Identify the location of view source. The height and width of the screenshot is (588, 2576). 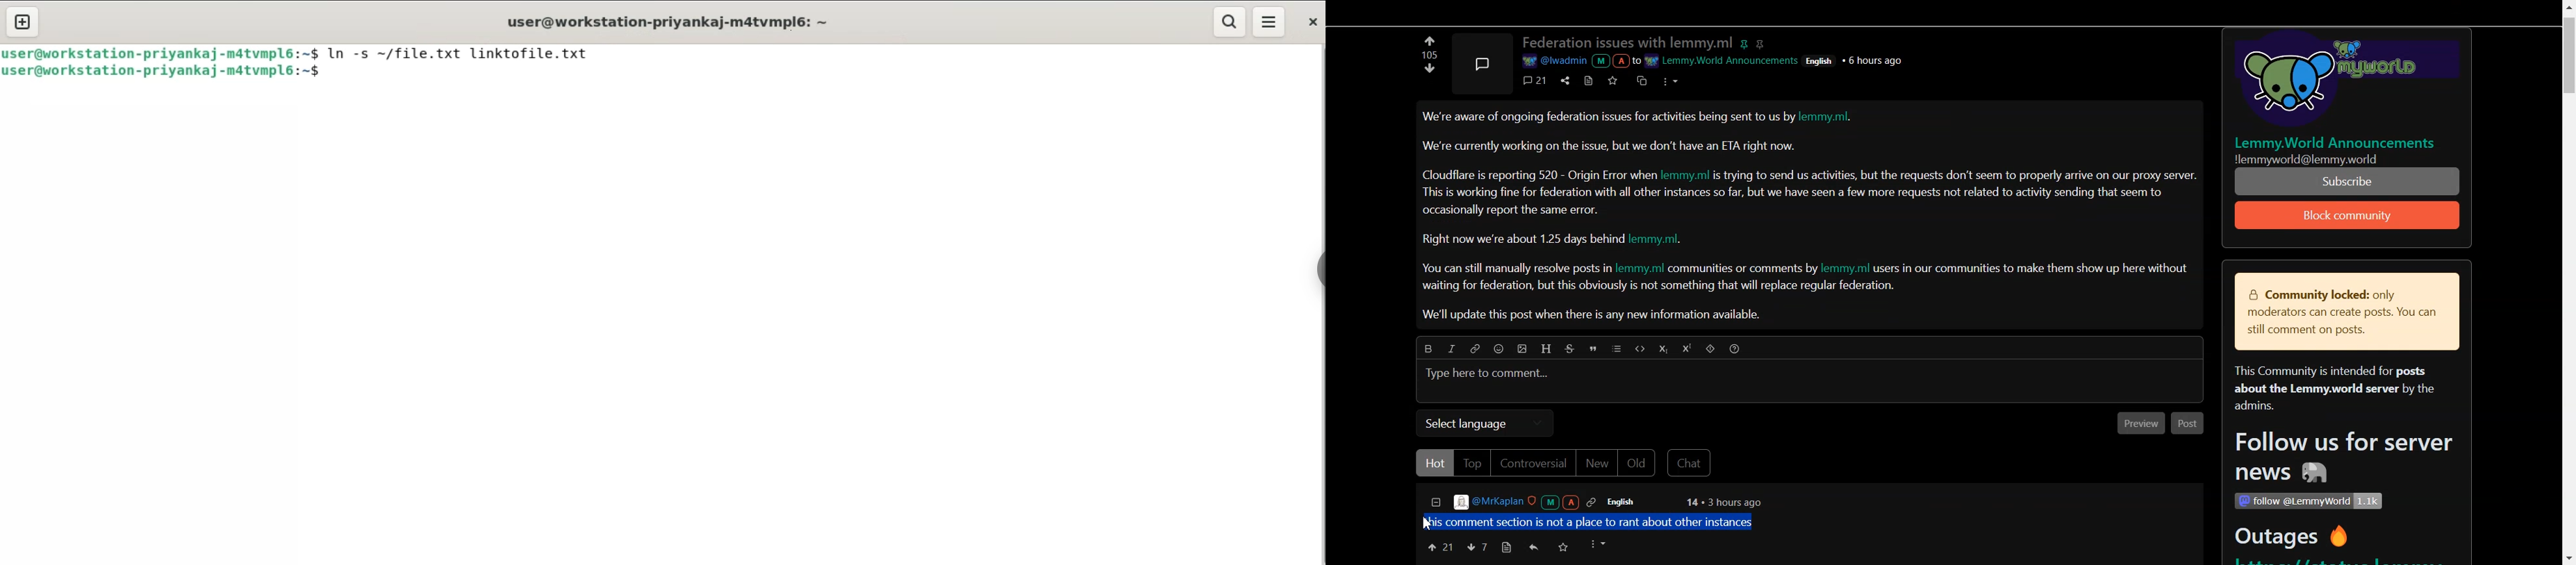
(1589, 80).